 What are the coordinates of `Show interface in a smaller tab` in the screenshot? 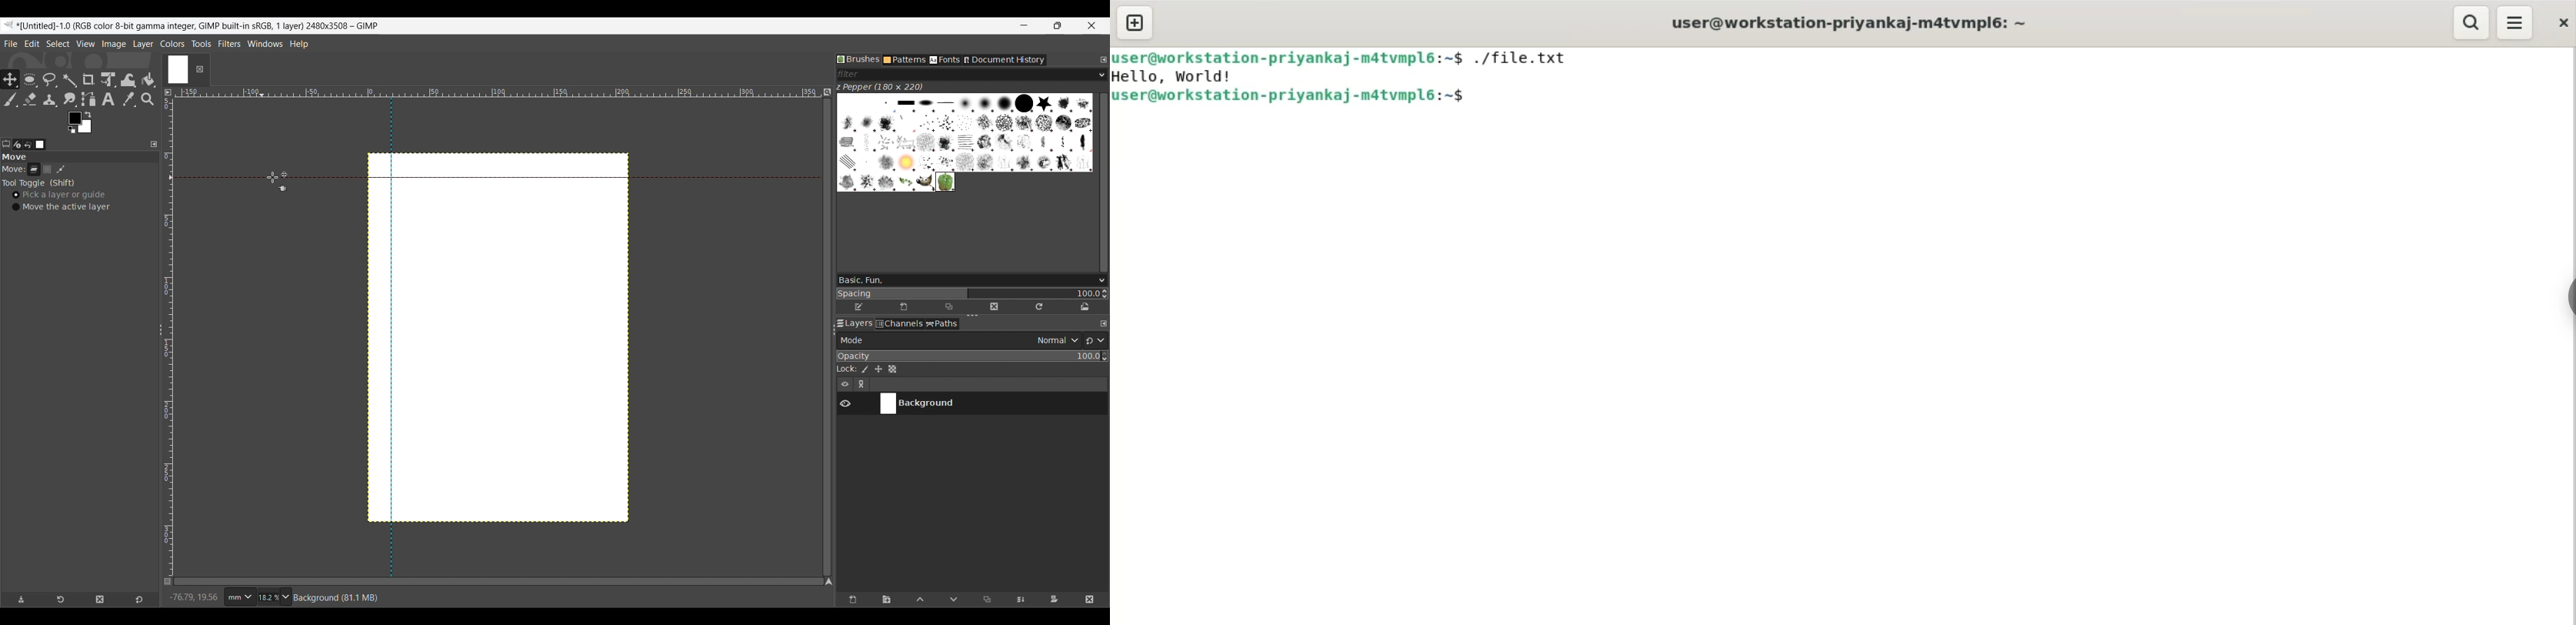 It's located at (1058, 25).